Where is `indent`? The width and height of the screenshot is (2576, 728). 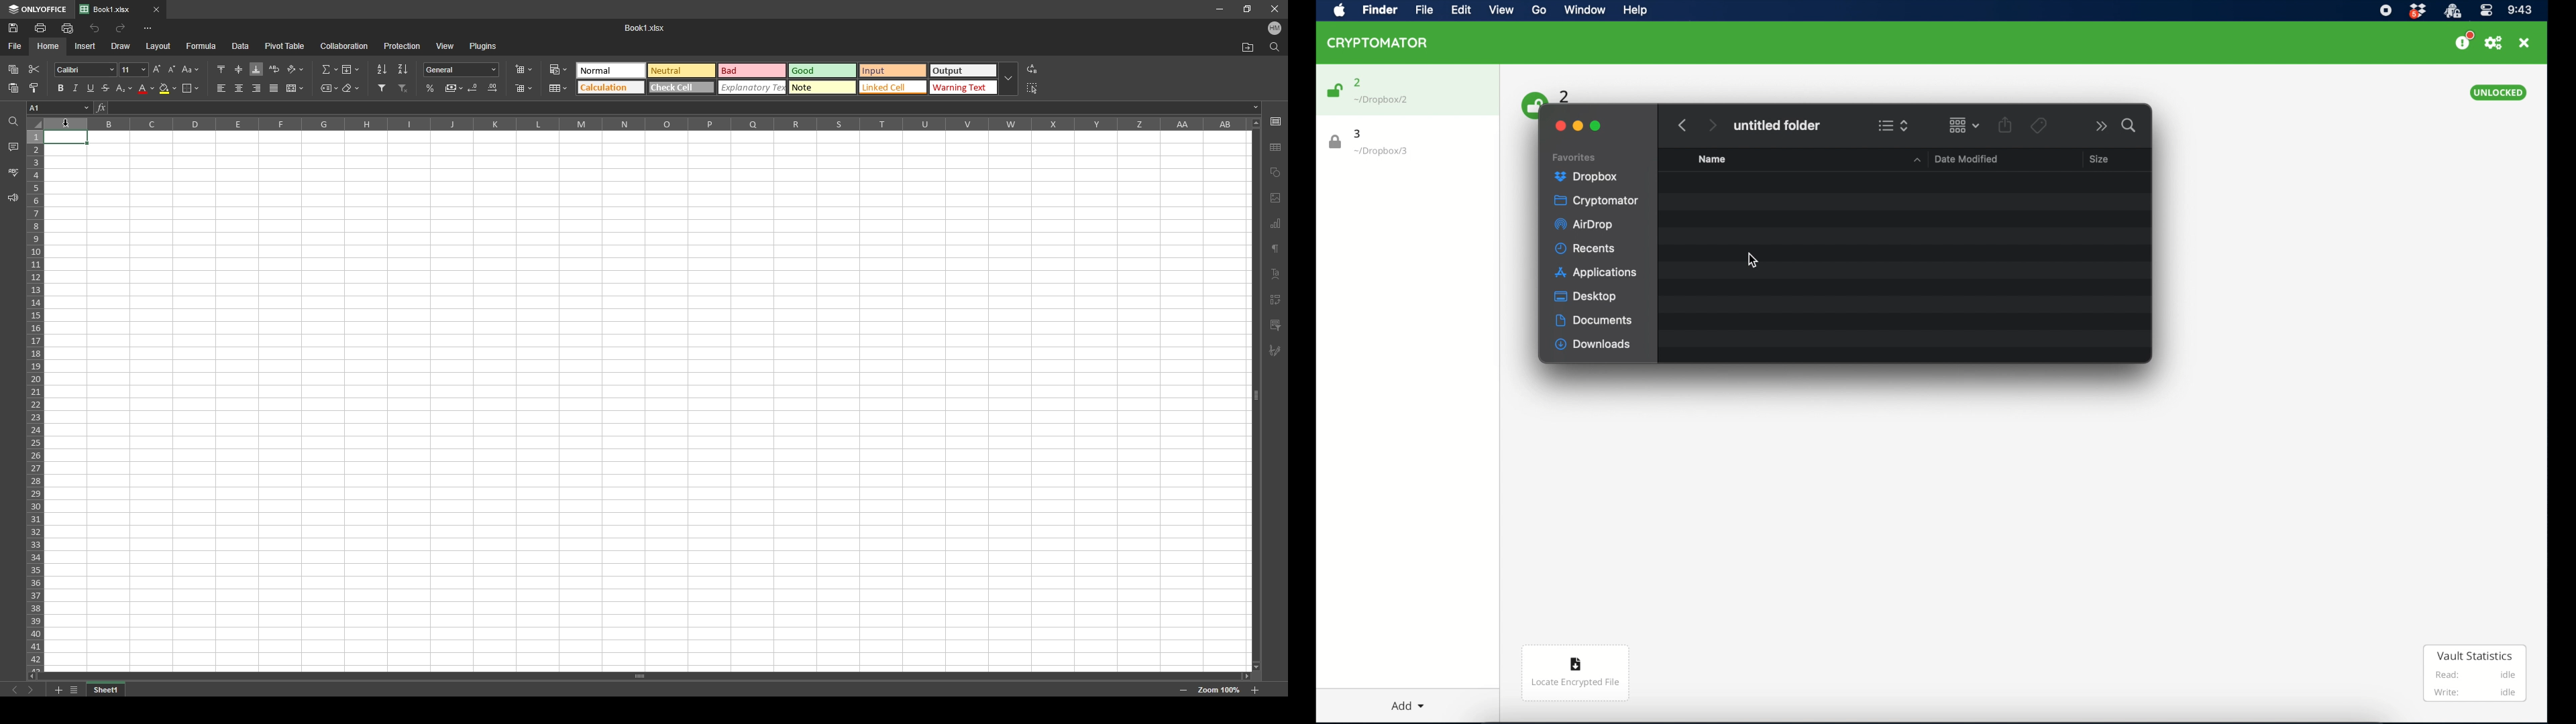
indent is located at coordinates (1276, 300).